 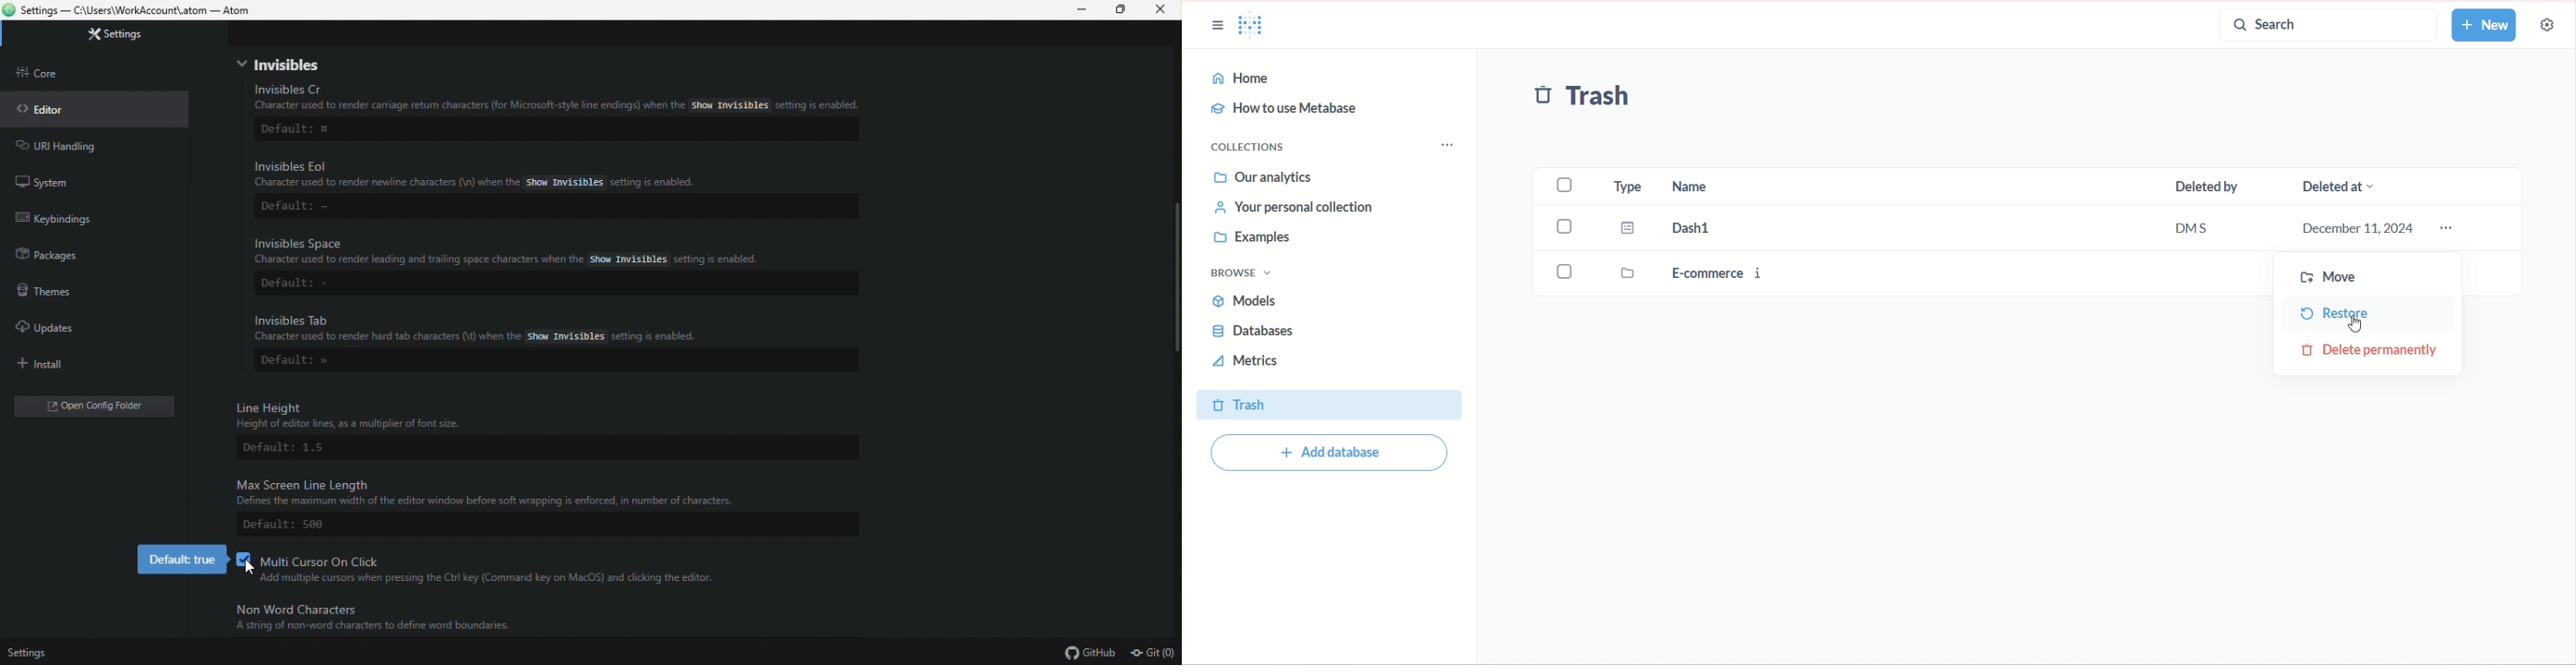 I want to click on sidebar, so click(x=1217, y=27).